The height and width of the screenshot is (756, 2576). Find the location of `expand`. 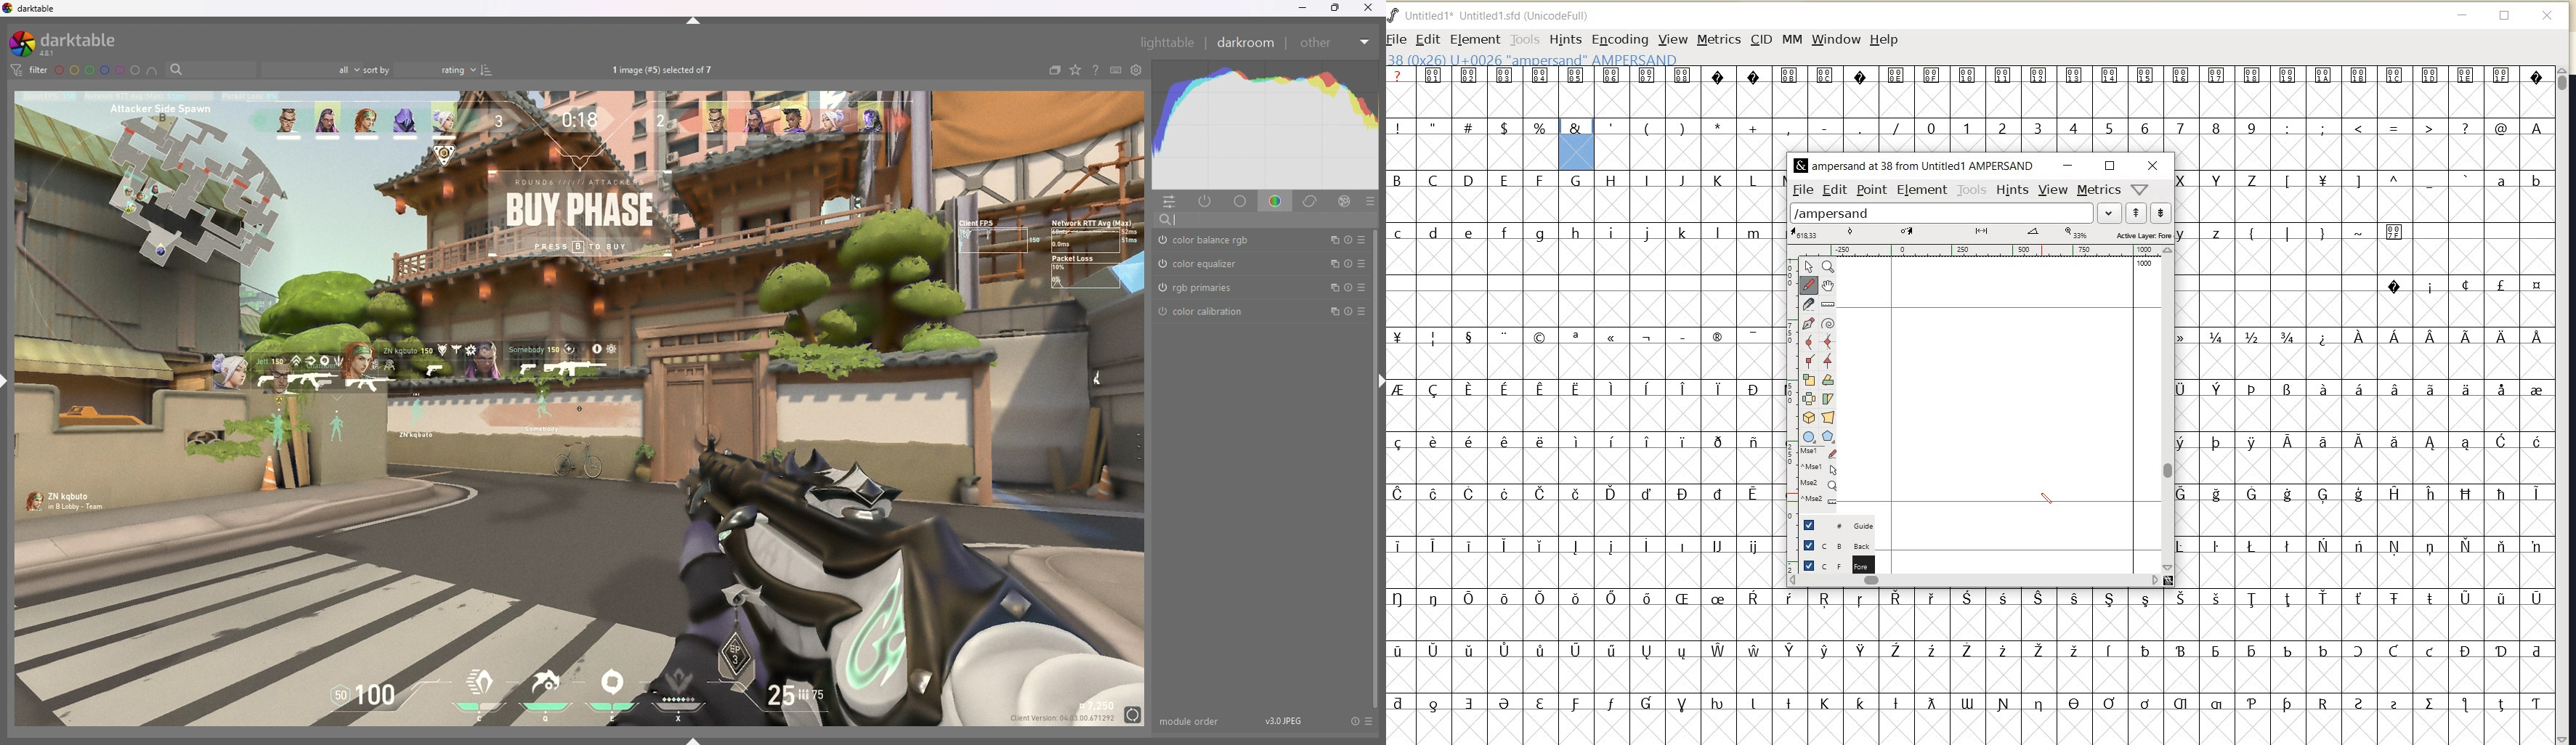

expand is located at coordinates (2109, 213).